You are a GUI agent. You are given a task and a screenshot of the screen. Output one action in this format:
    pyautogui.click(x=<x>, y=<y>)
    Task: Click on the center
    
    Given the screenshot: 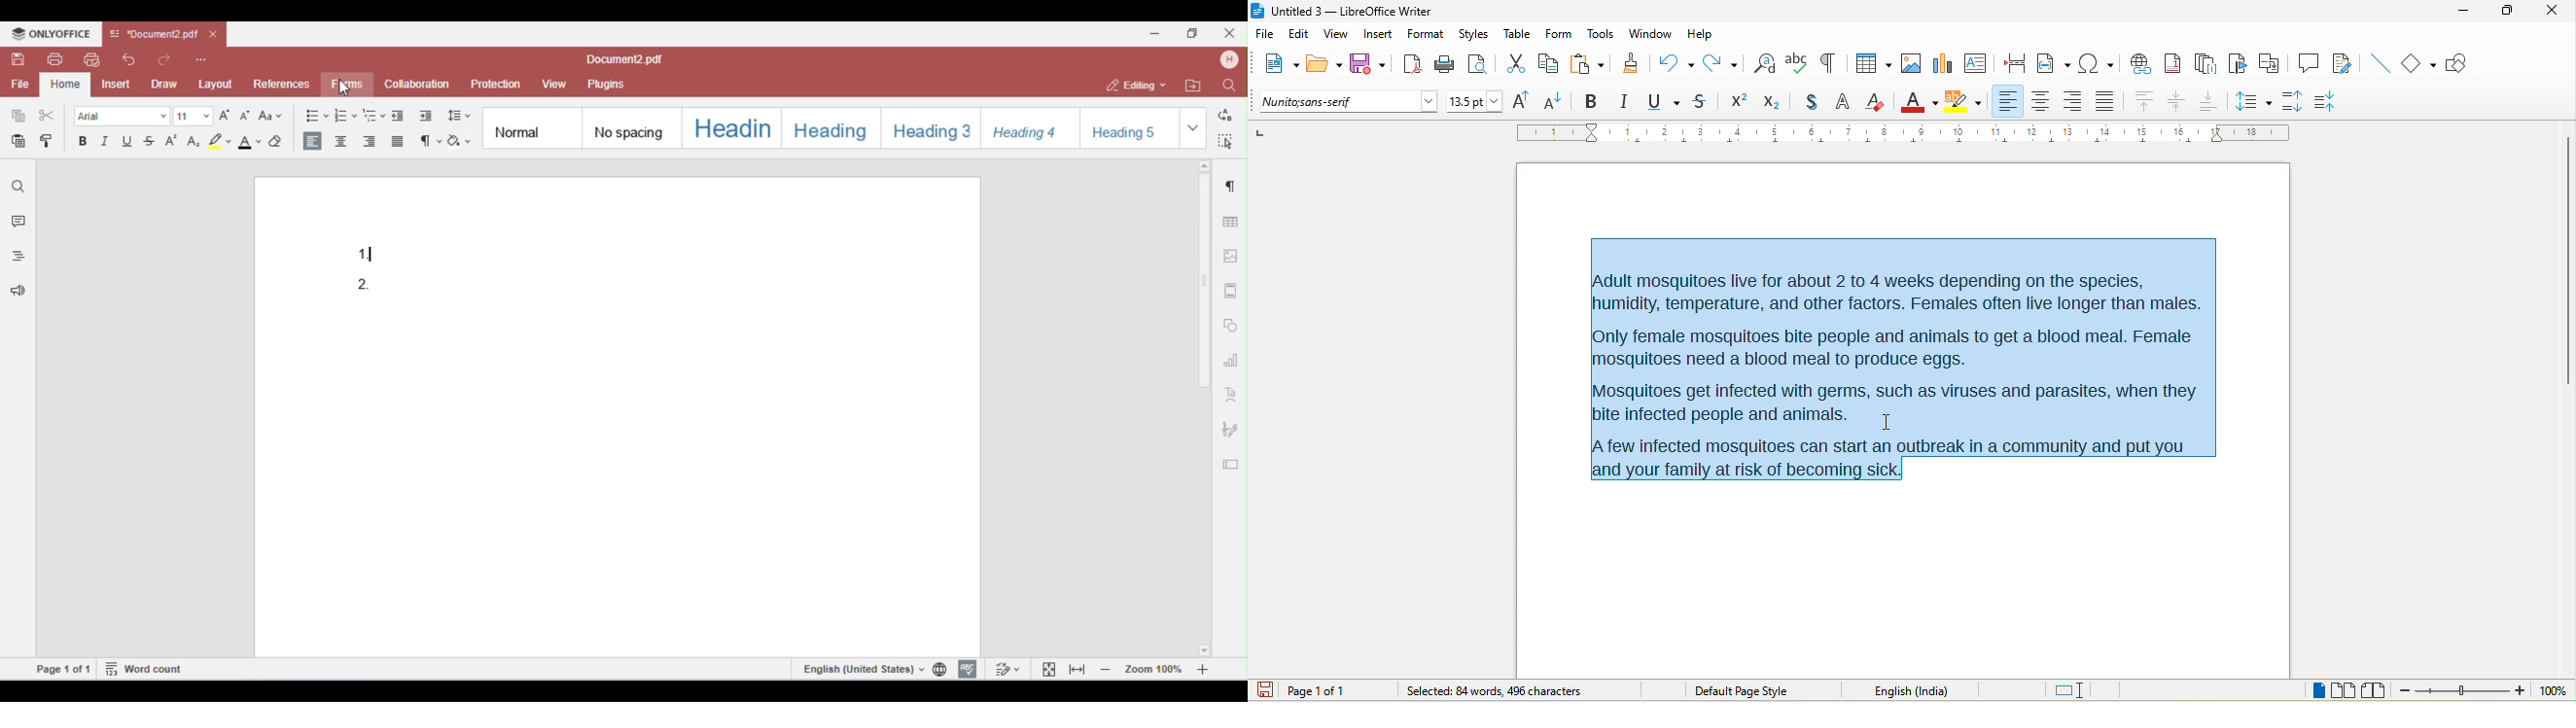 What is the action you would take?
    pyautogui.click(x=2178, y=102)
    